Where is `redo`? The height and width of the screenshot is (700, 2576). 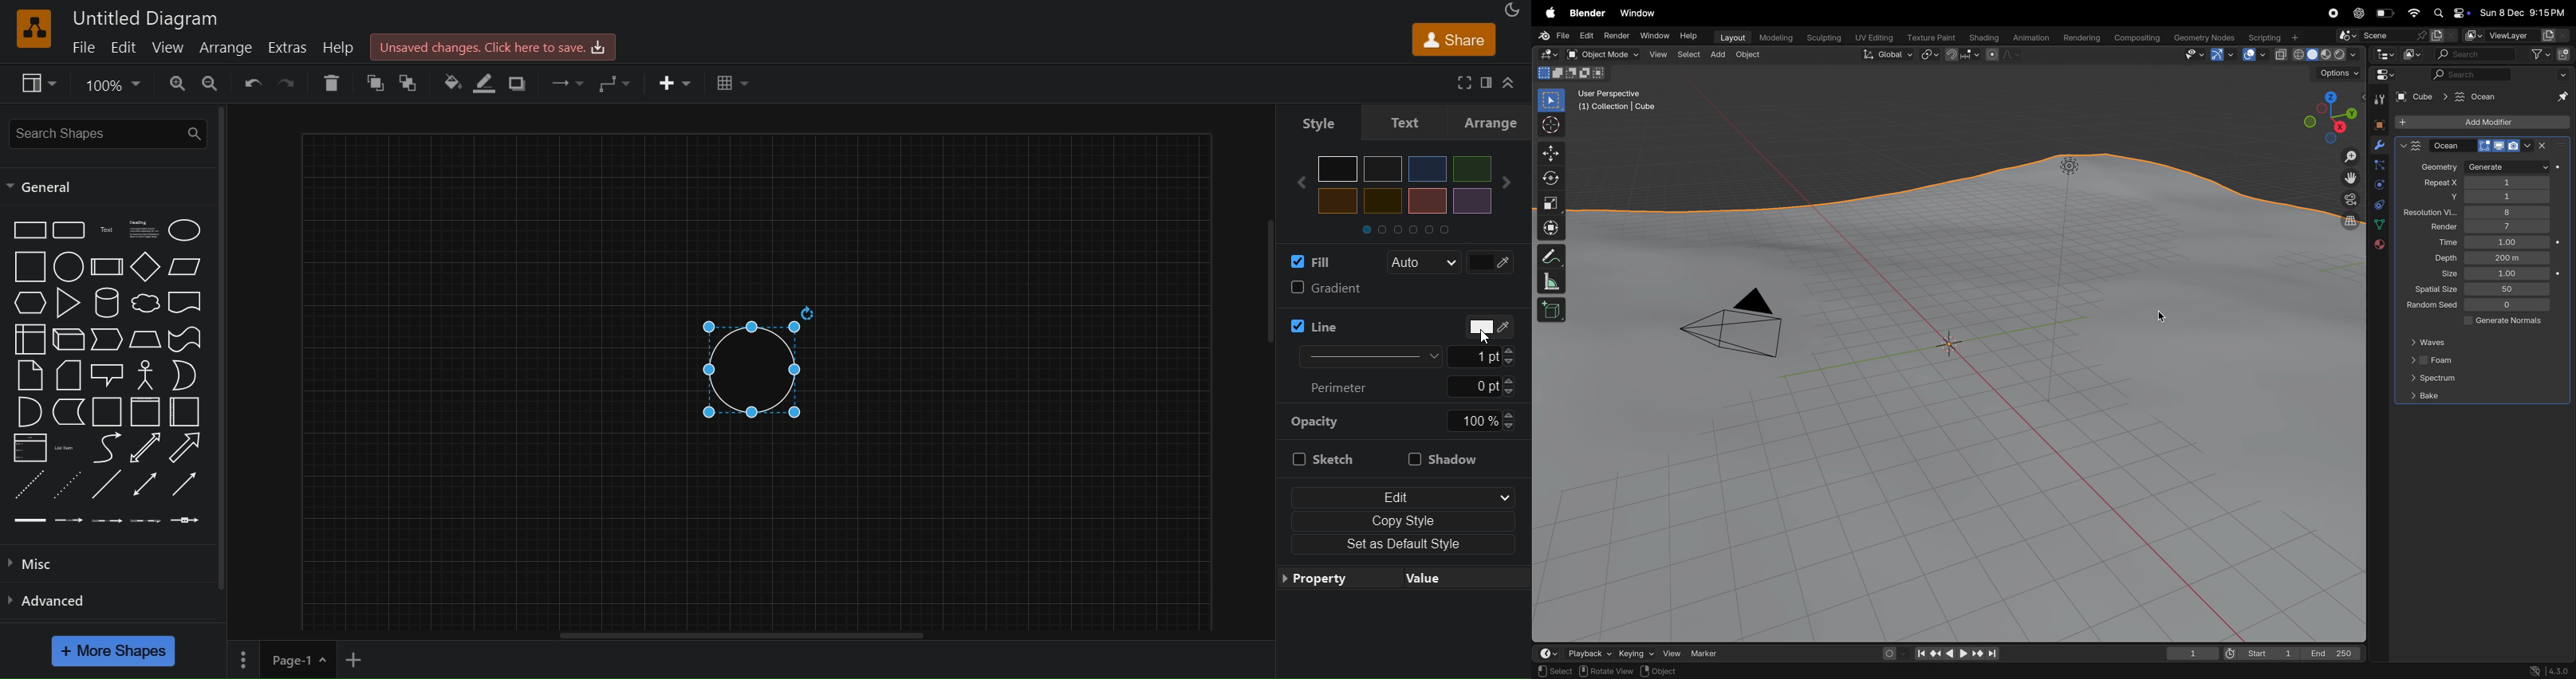 redo is located at coordinates (290, 82).